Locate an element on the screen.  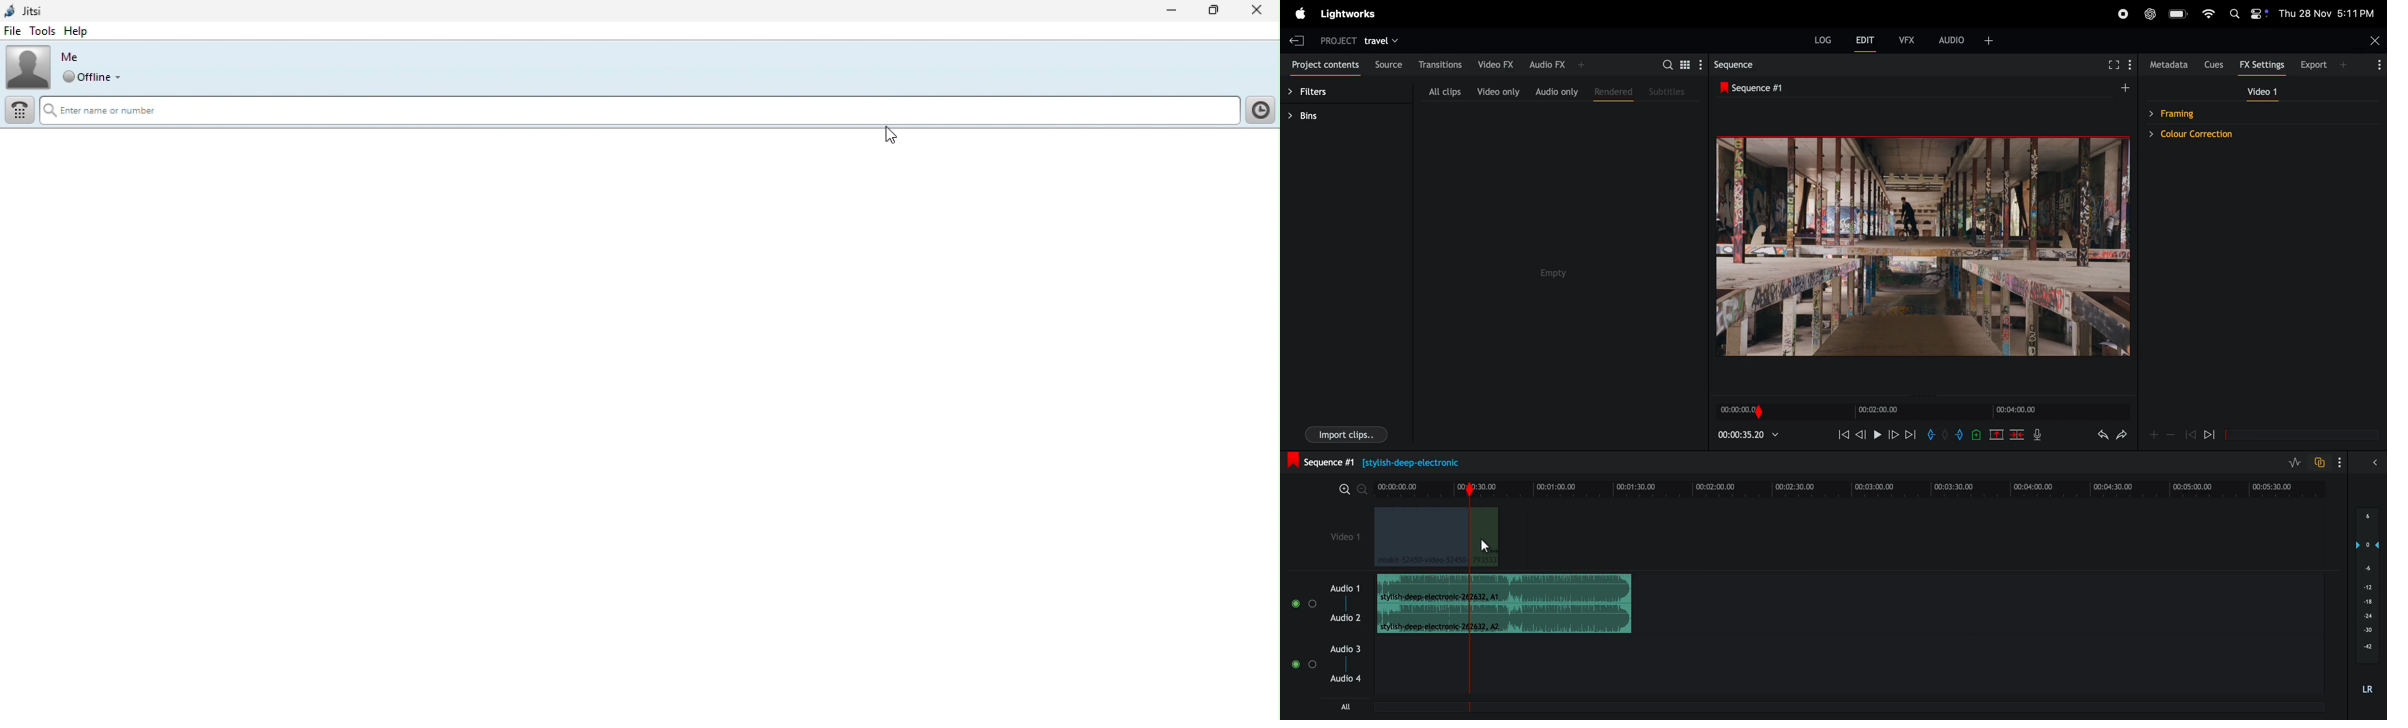
audio 1 and 2 is located at coordinates (1345, 587).